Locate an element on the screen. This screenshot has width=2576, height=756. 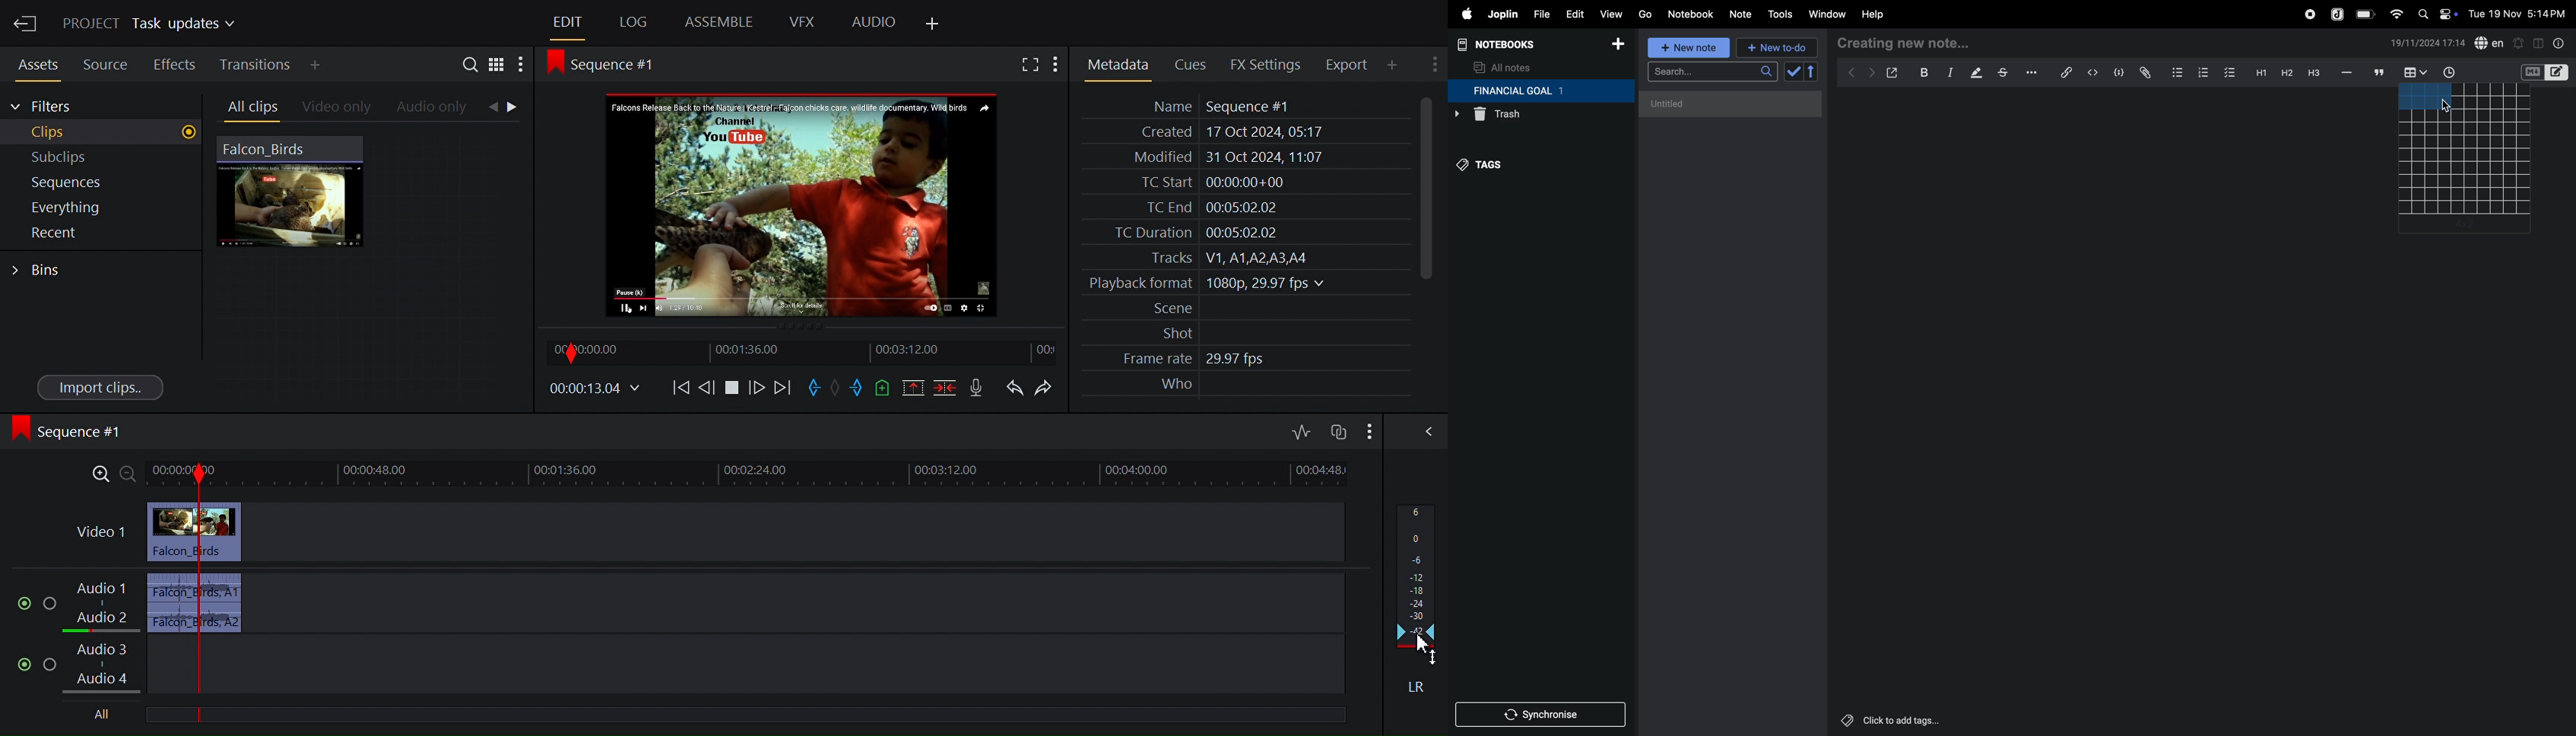
bullet list is located at coordinates (2177, 71).